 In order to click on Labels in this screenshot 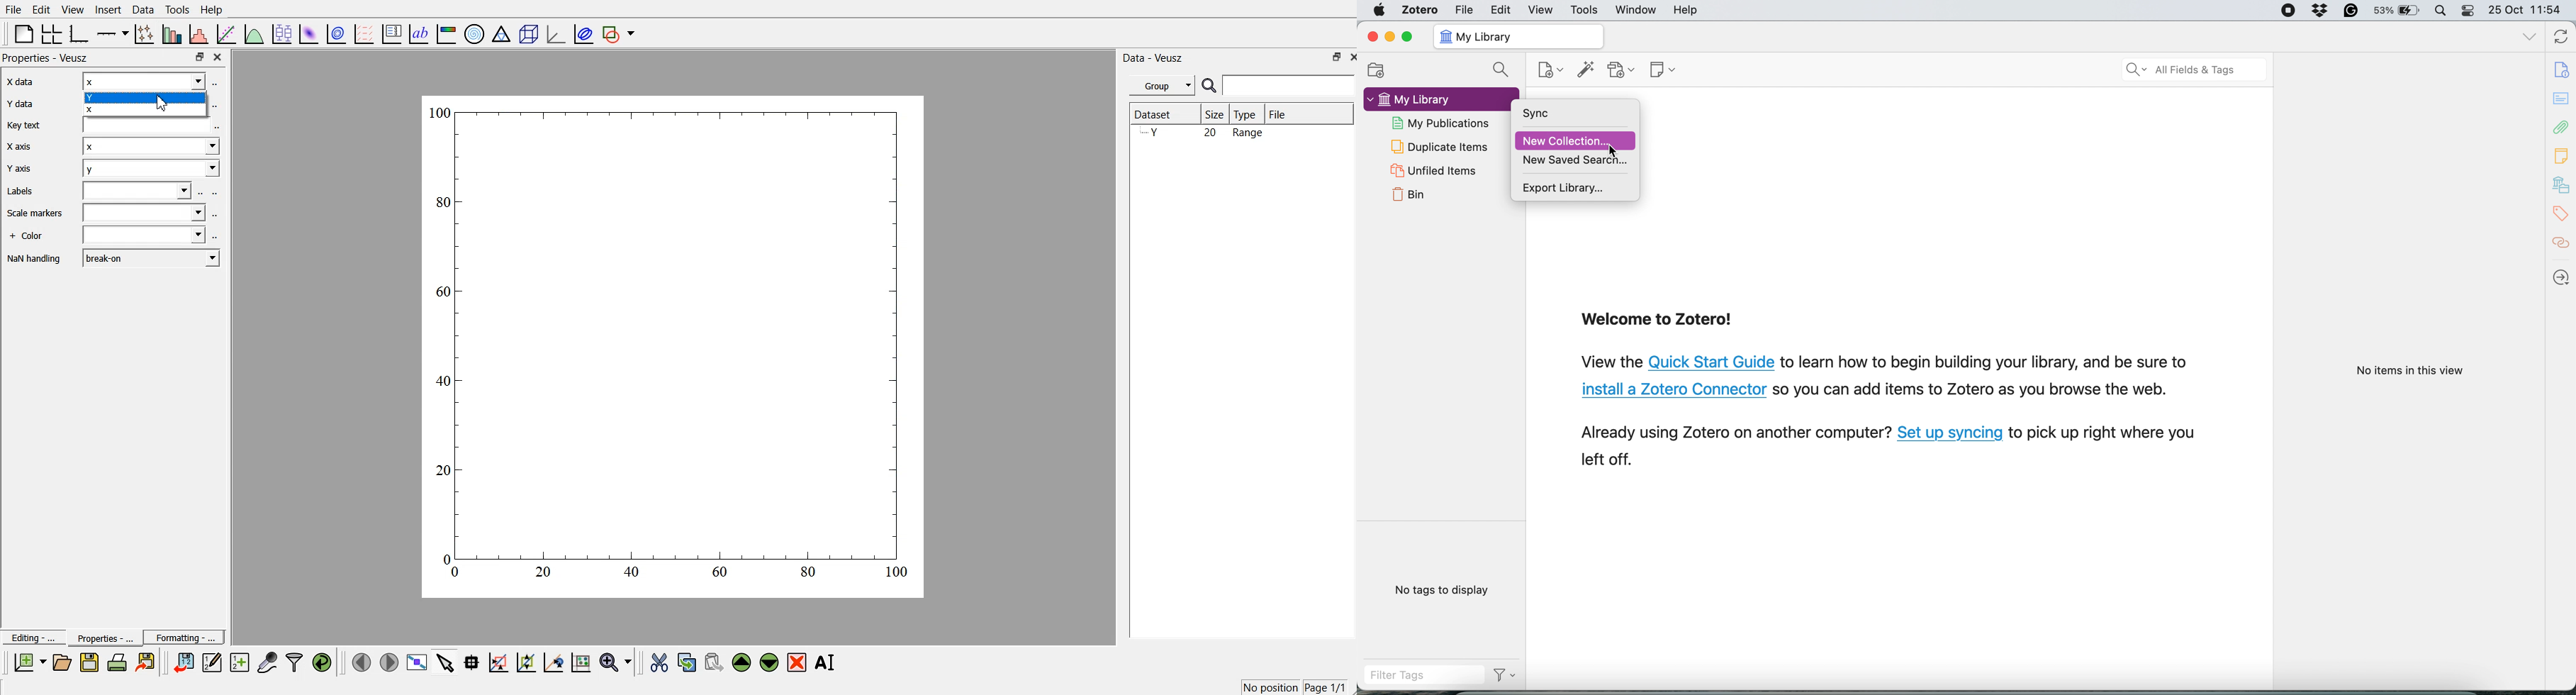, I will do `click(21, 192)`.